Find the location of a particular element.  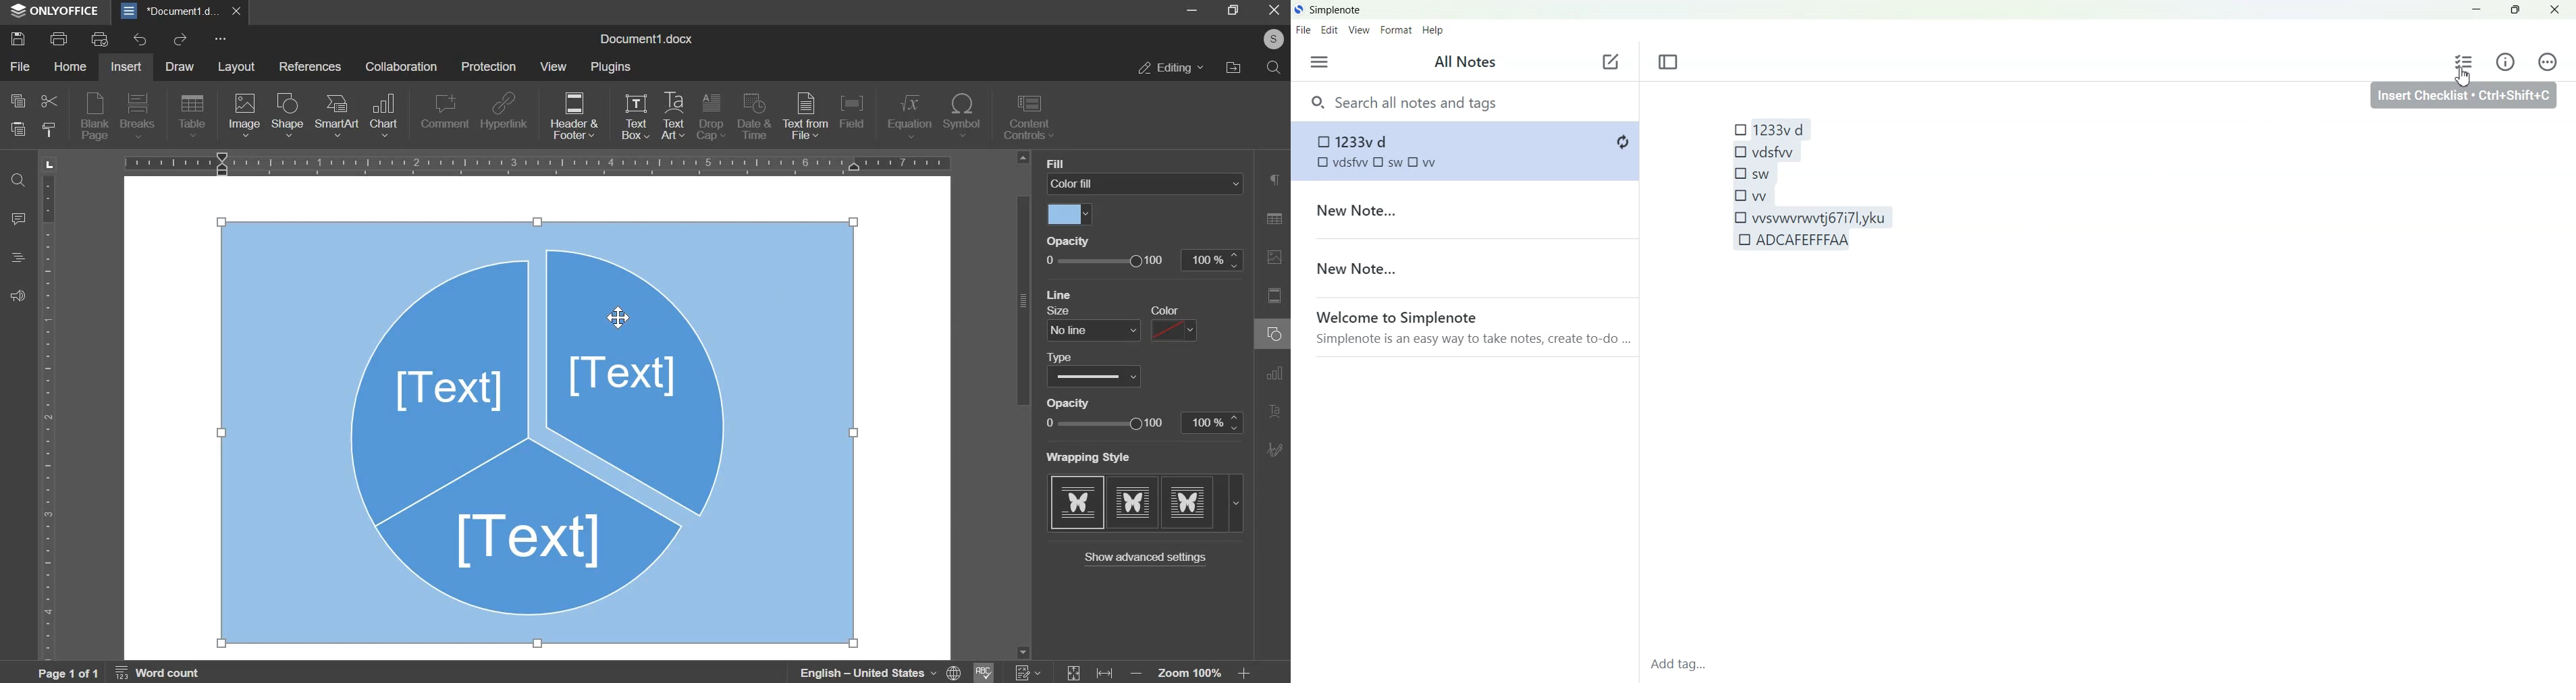

content controls is located at coordinates (1033, 118).